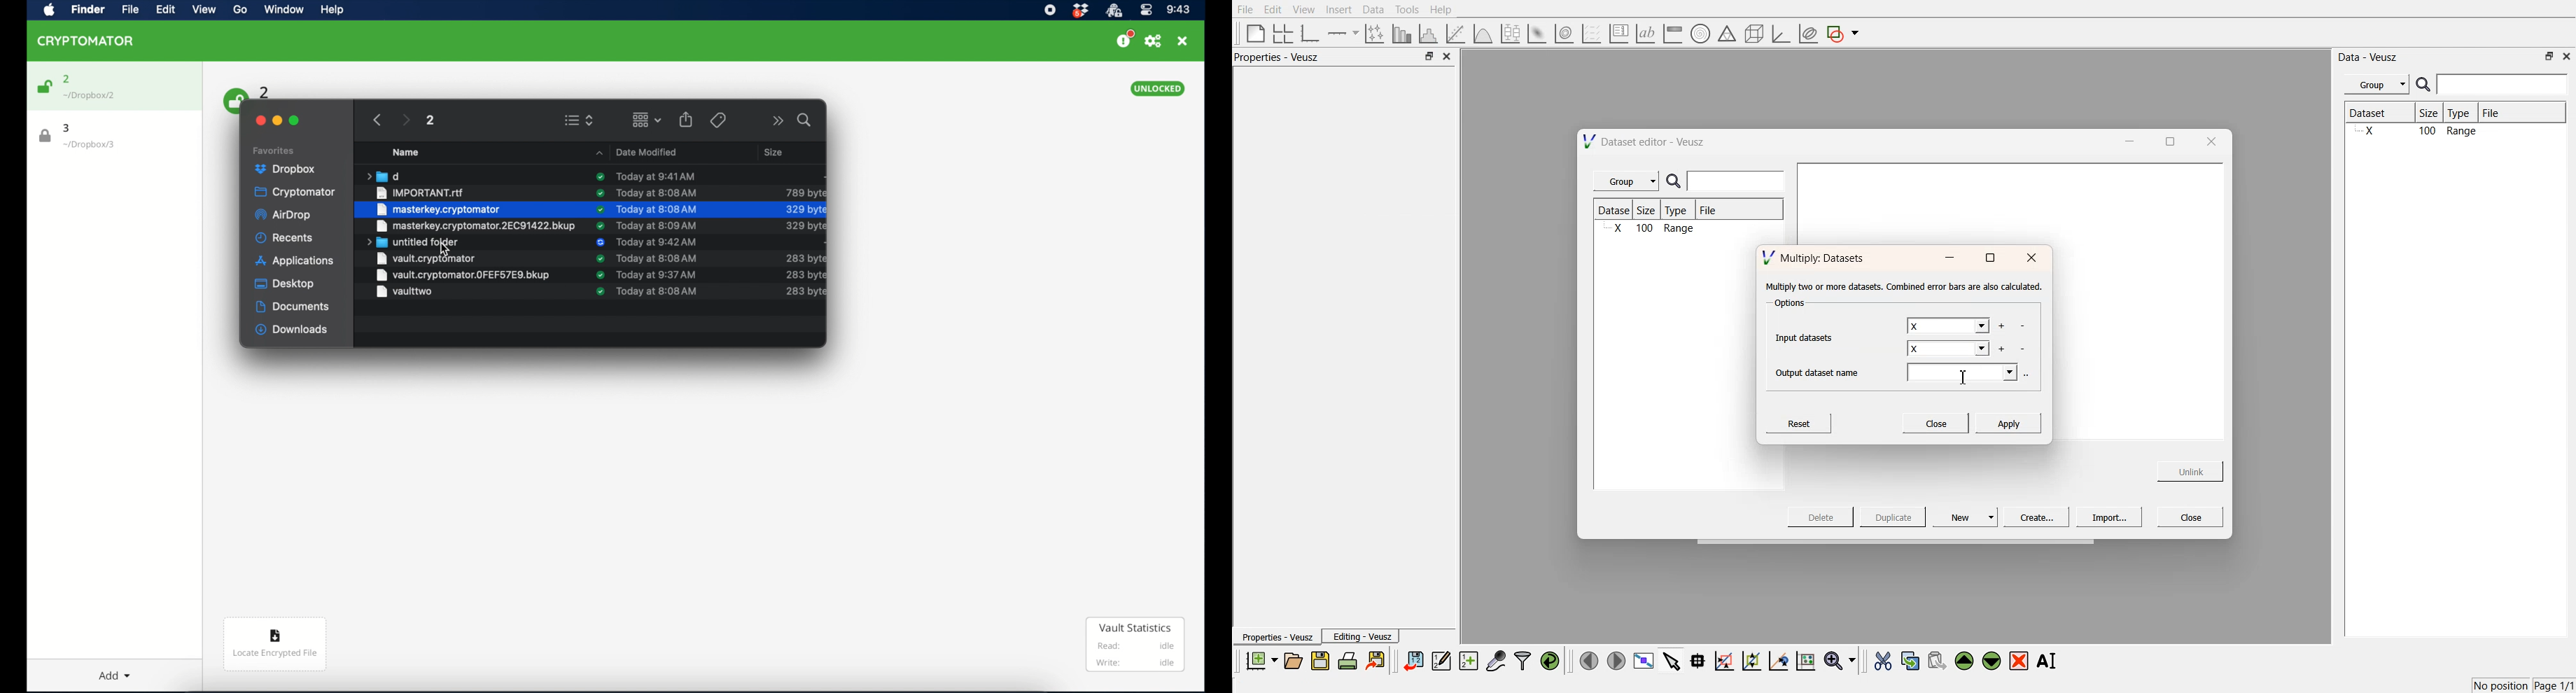 This screenshot has width=2576, height=700. What do you see at coordinates (1344, 33) in the screenshot?
I see `add an axis` at bounding box center [1344, 33].